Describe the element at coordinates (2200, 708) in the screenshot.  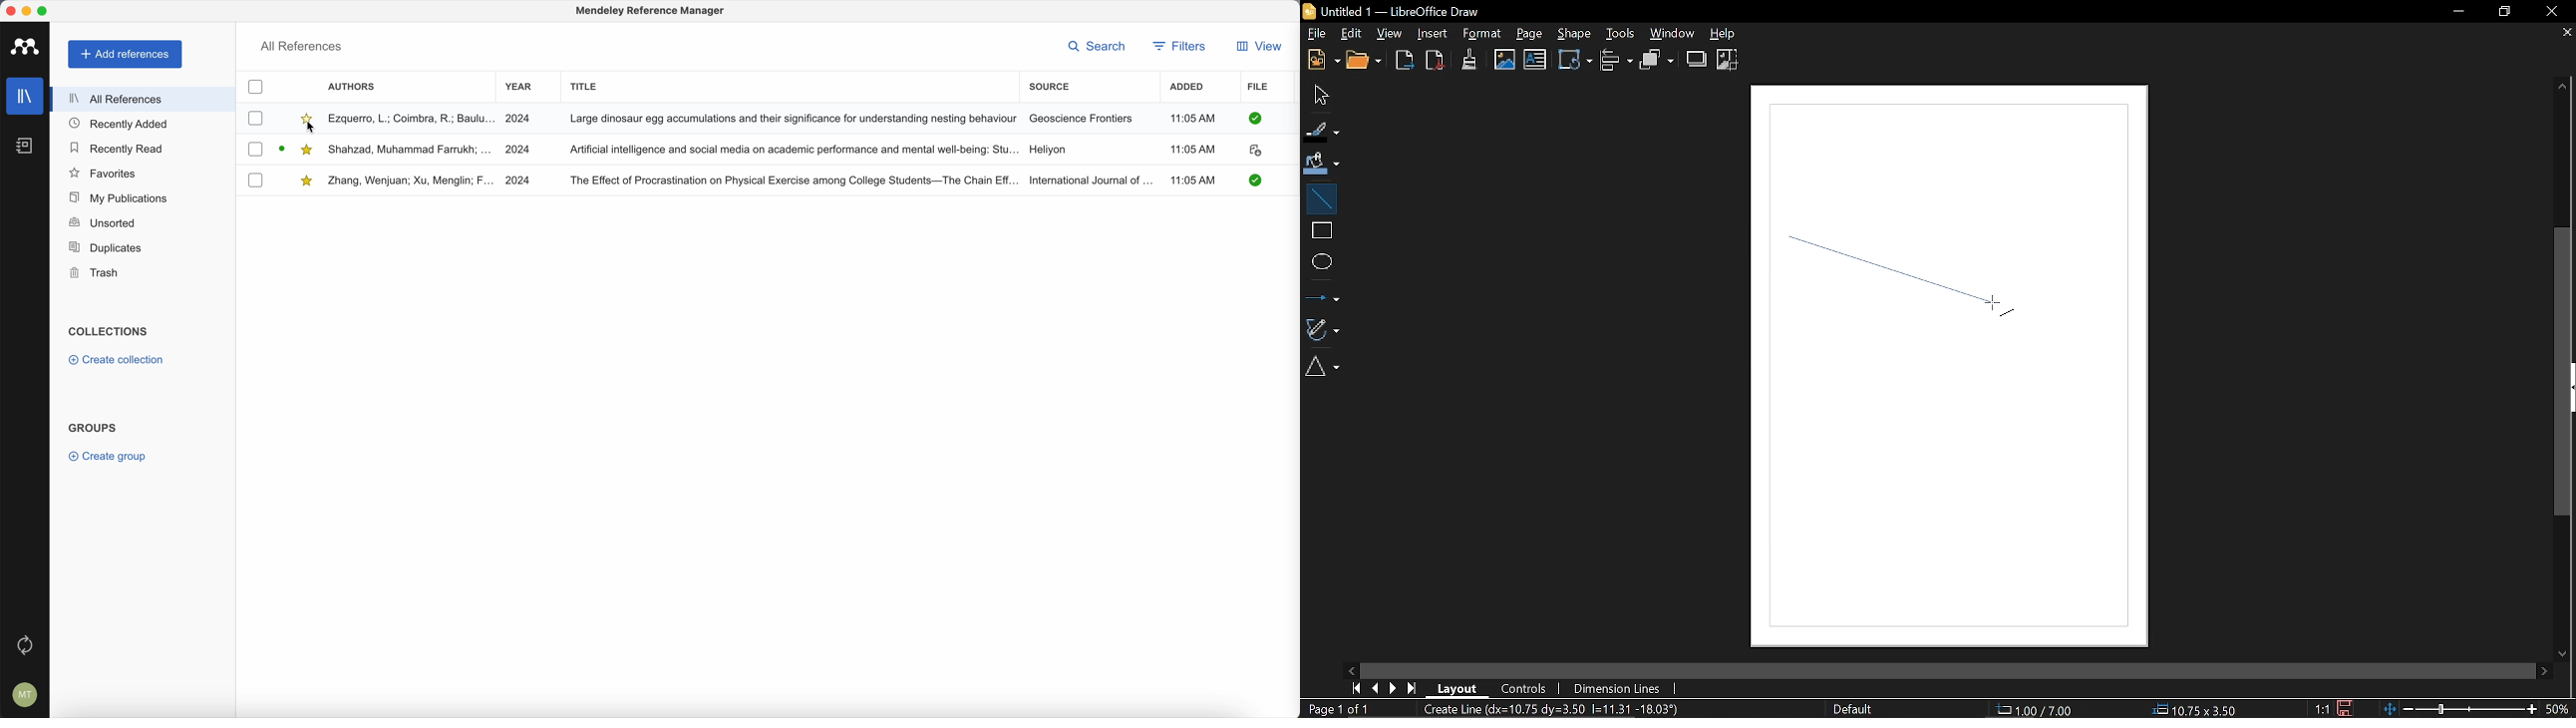
I see `Size` at that location.